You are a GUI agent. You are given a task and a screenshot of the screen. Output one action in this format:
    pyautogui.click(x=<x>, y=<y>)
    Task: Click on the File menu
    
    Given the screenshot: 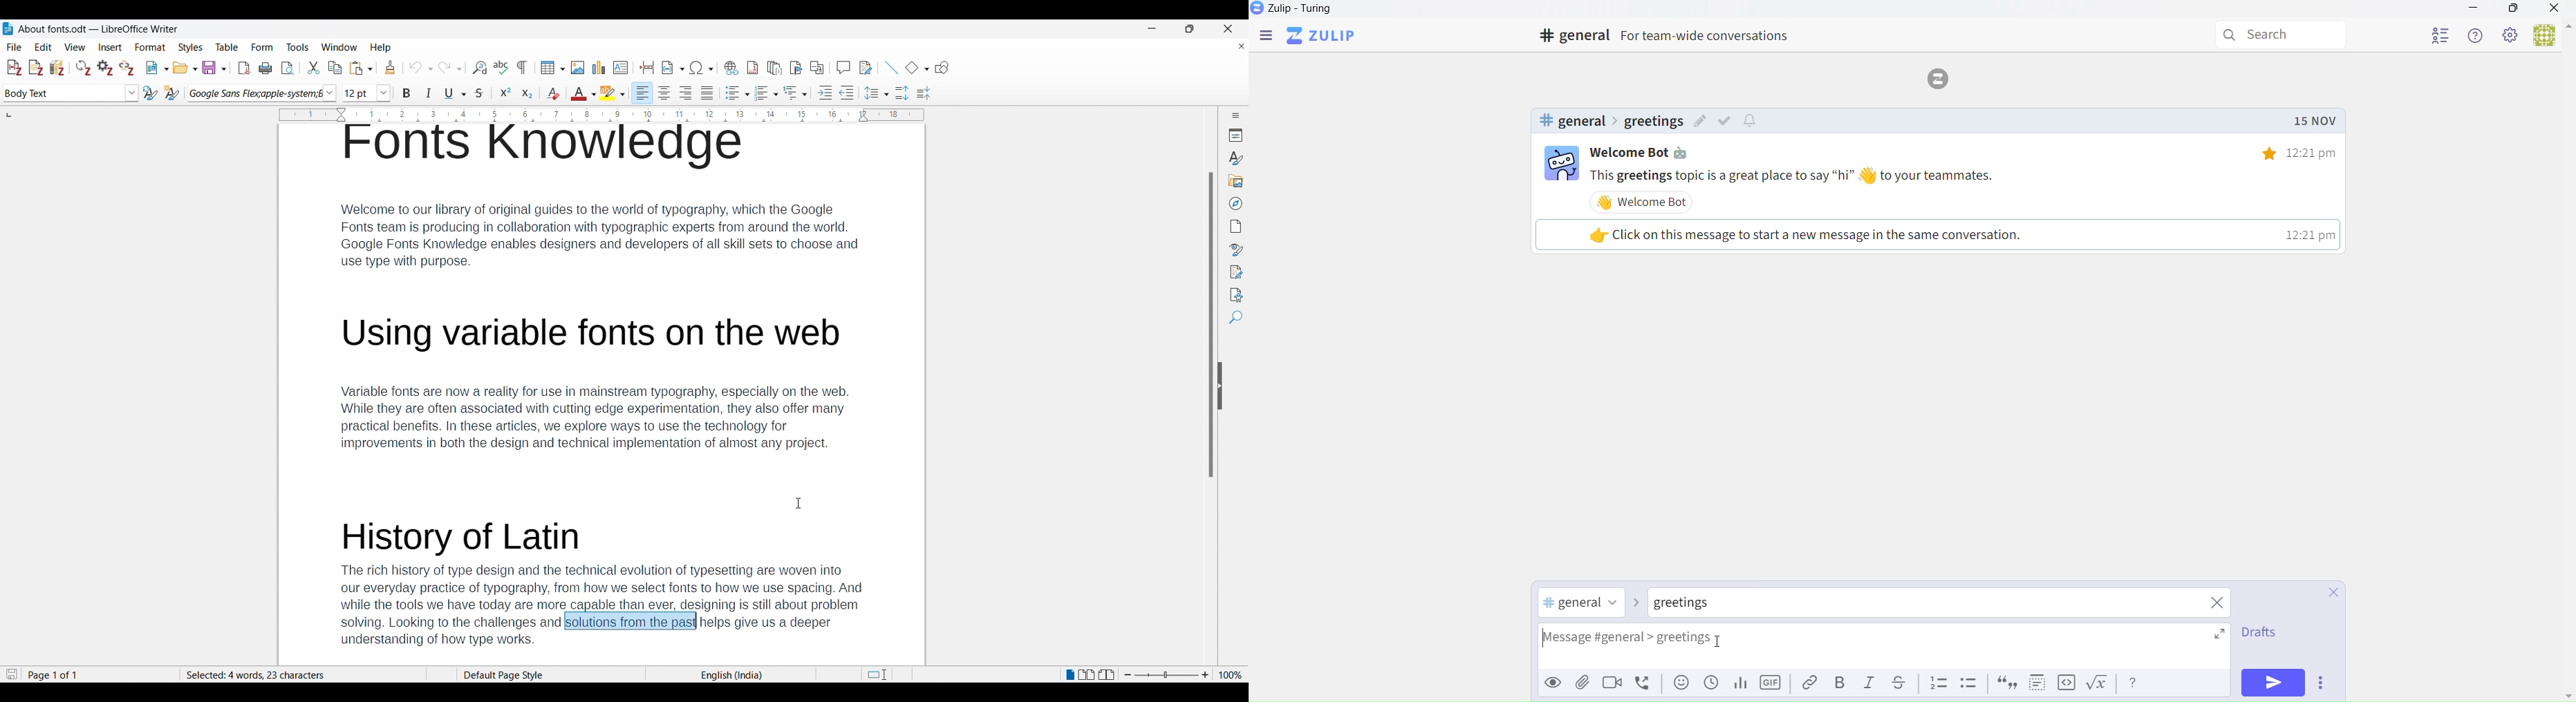 What is the action you would take?
    pyautogui.click(x=14, y=47)
    